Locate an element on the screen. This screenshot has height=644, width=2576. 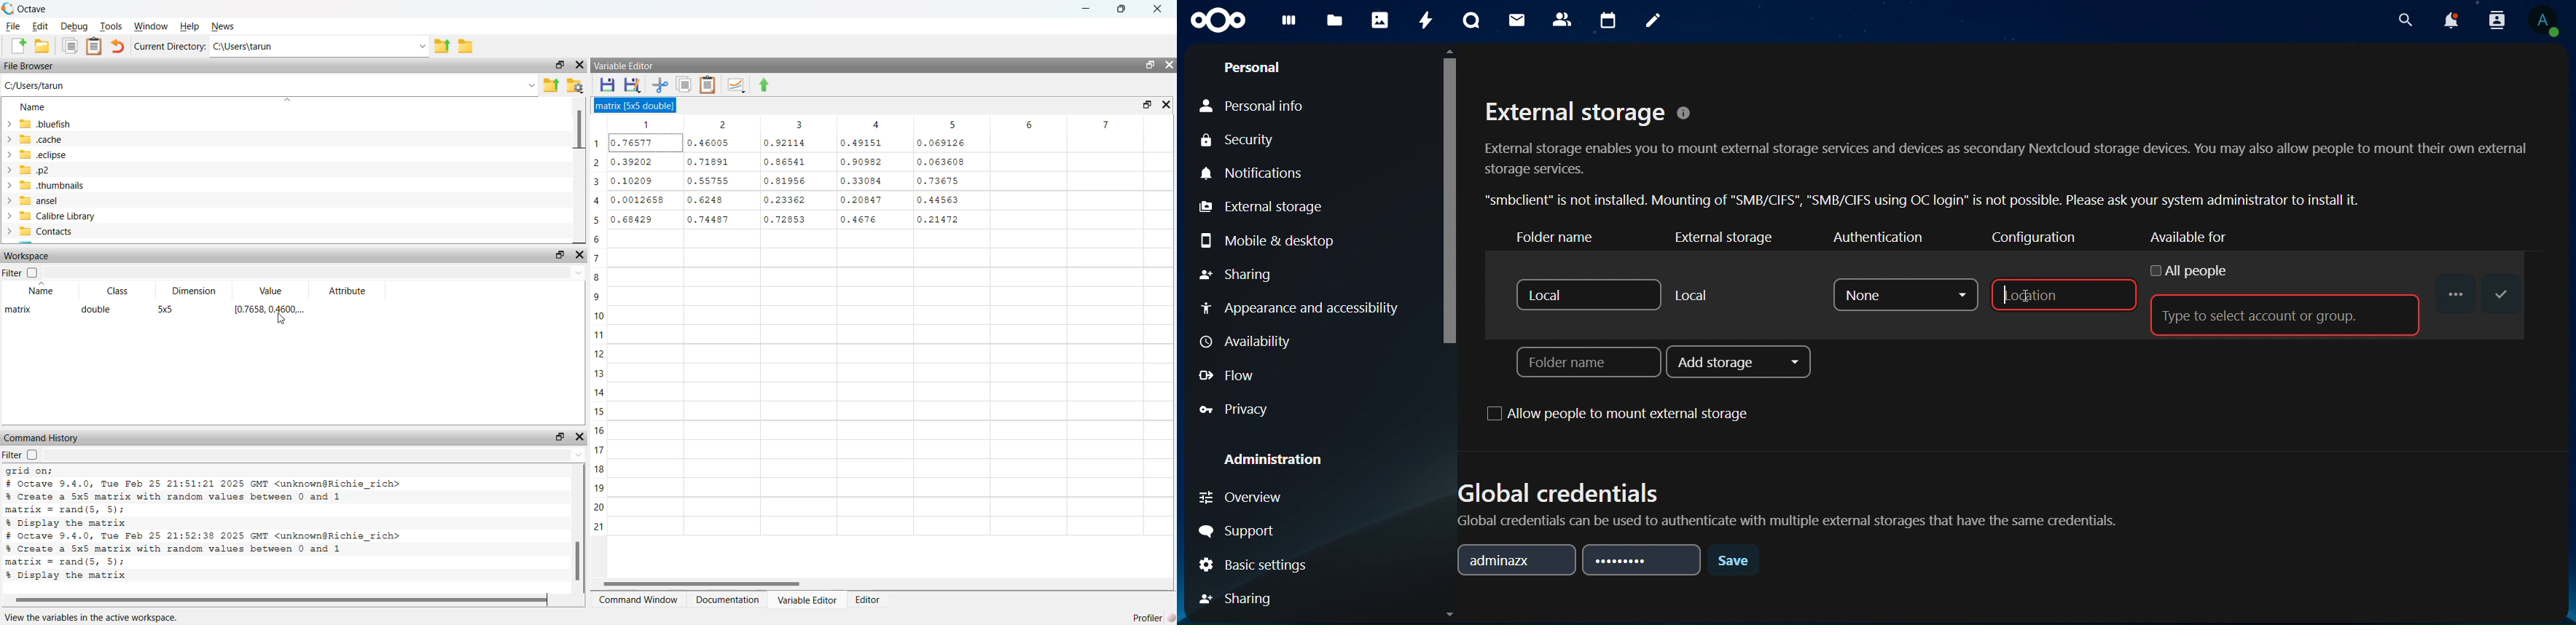
Edit is located at coordinates (40, 26).